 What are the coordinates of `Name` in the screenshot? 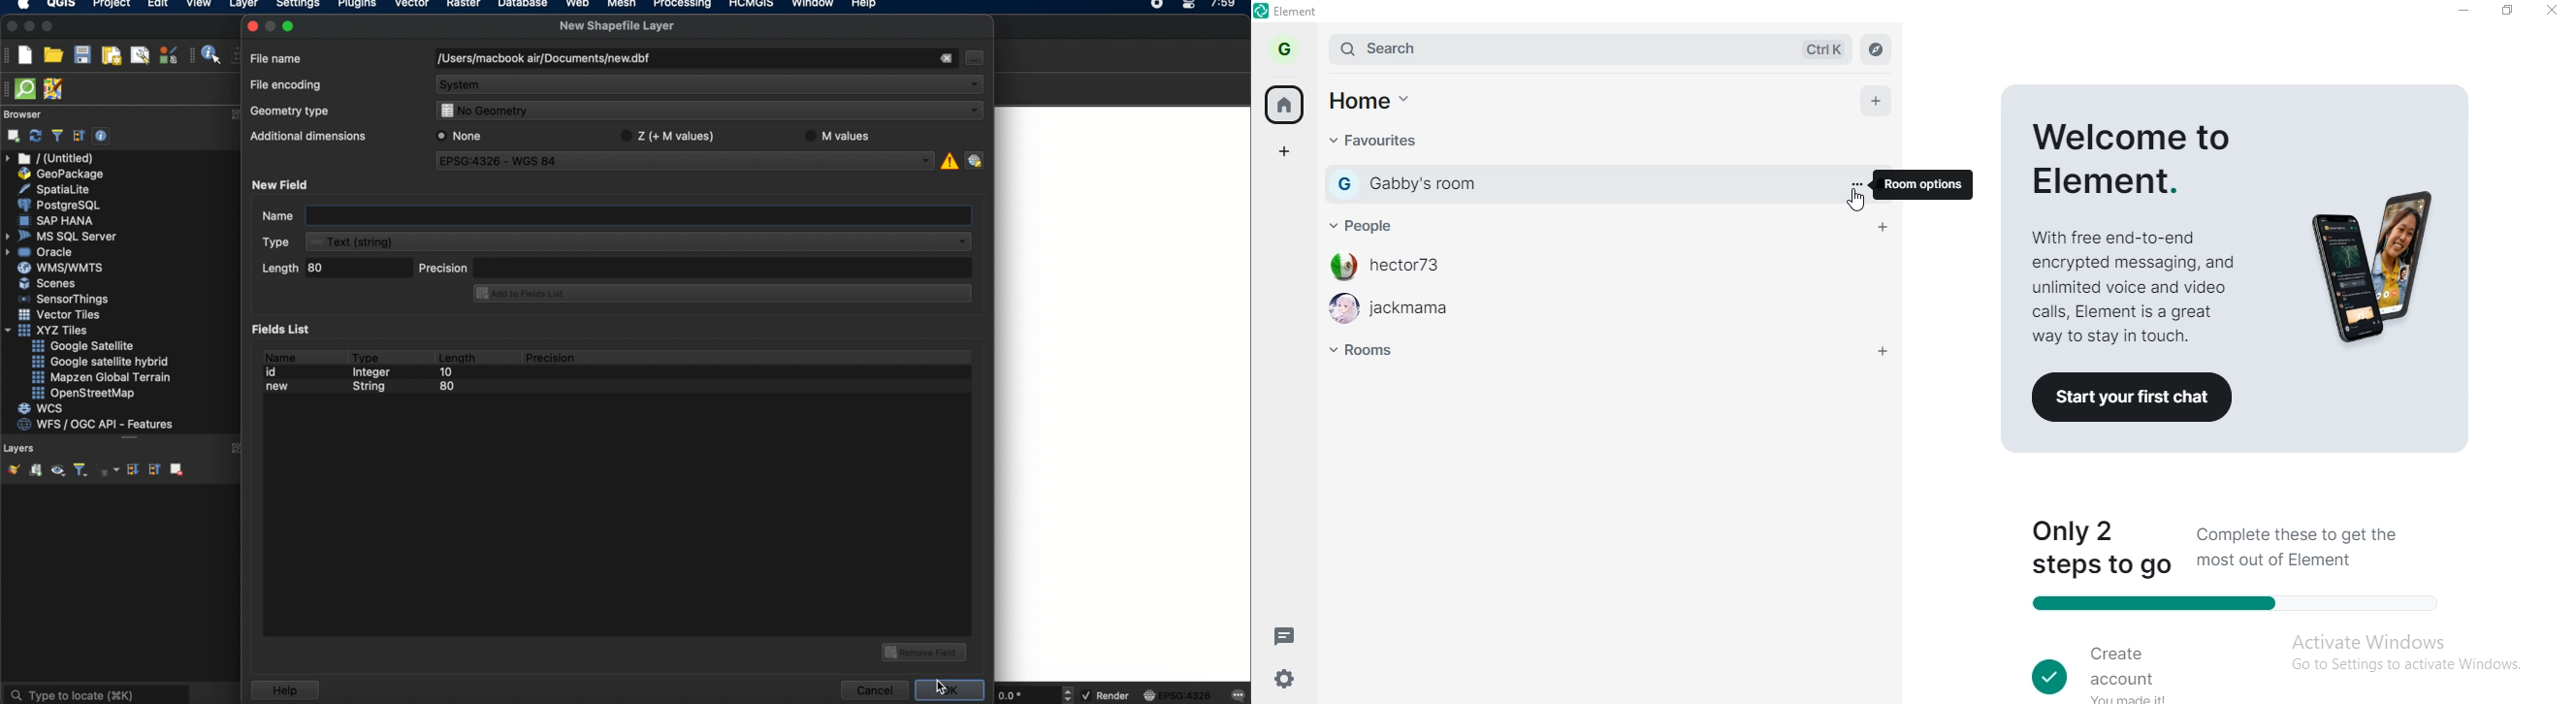 It's located at (265, 217).